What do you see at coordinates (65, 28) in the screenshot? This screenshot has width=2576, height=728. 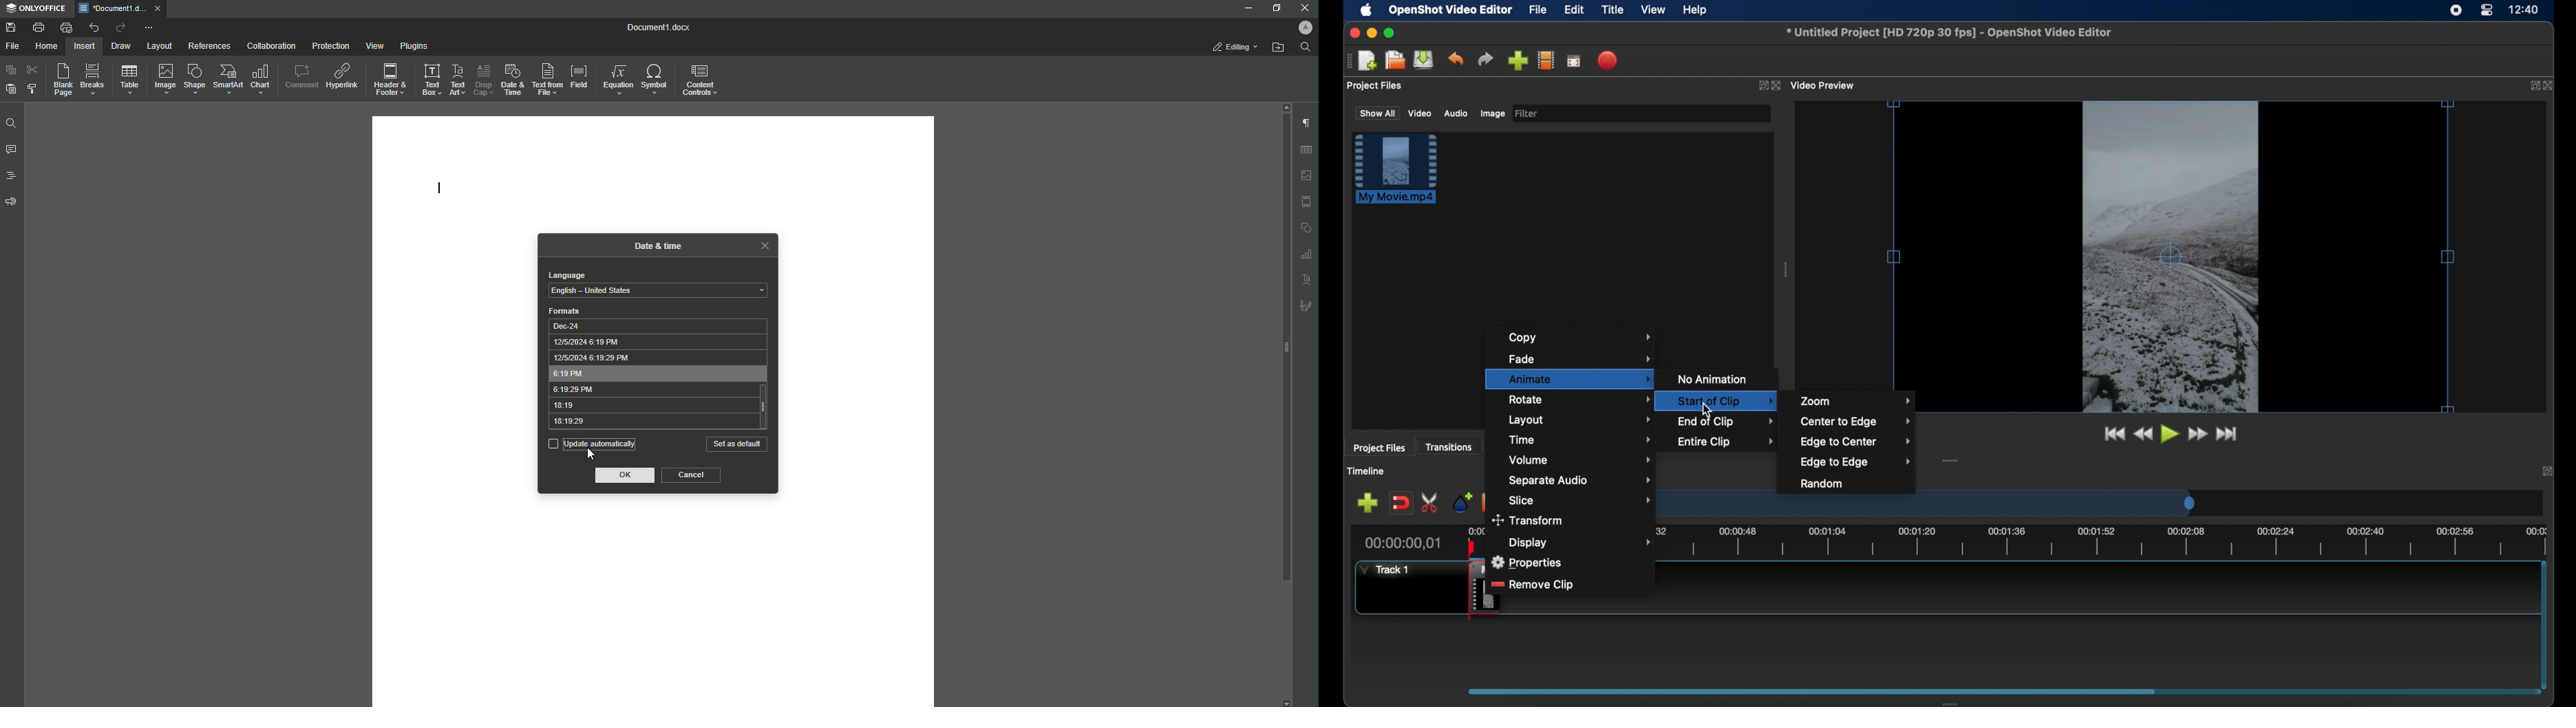 I see `Quick print` at bounding box center [65, 28].